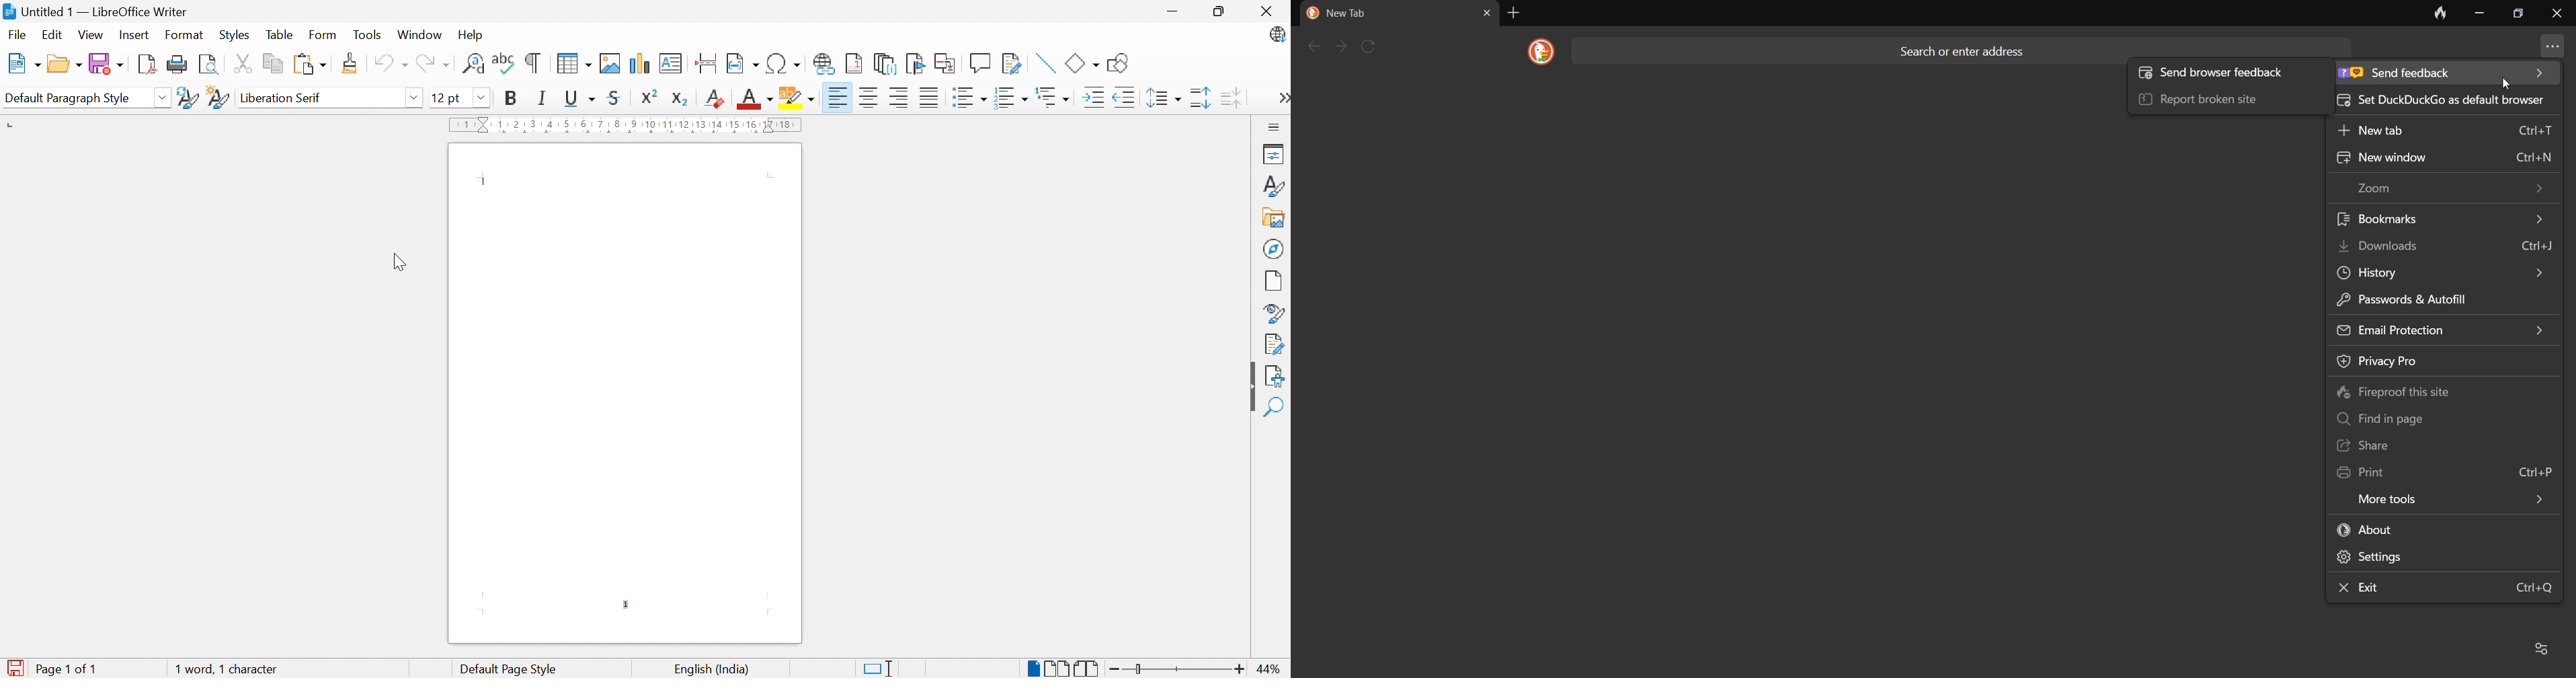 This screenshot has width=2576, height=700. Describe the element at coordinates (182, 35) in the screenshot. I see `Format` at that location.